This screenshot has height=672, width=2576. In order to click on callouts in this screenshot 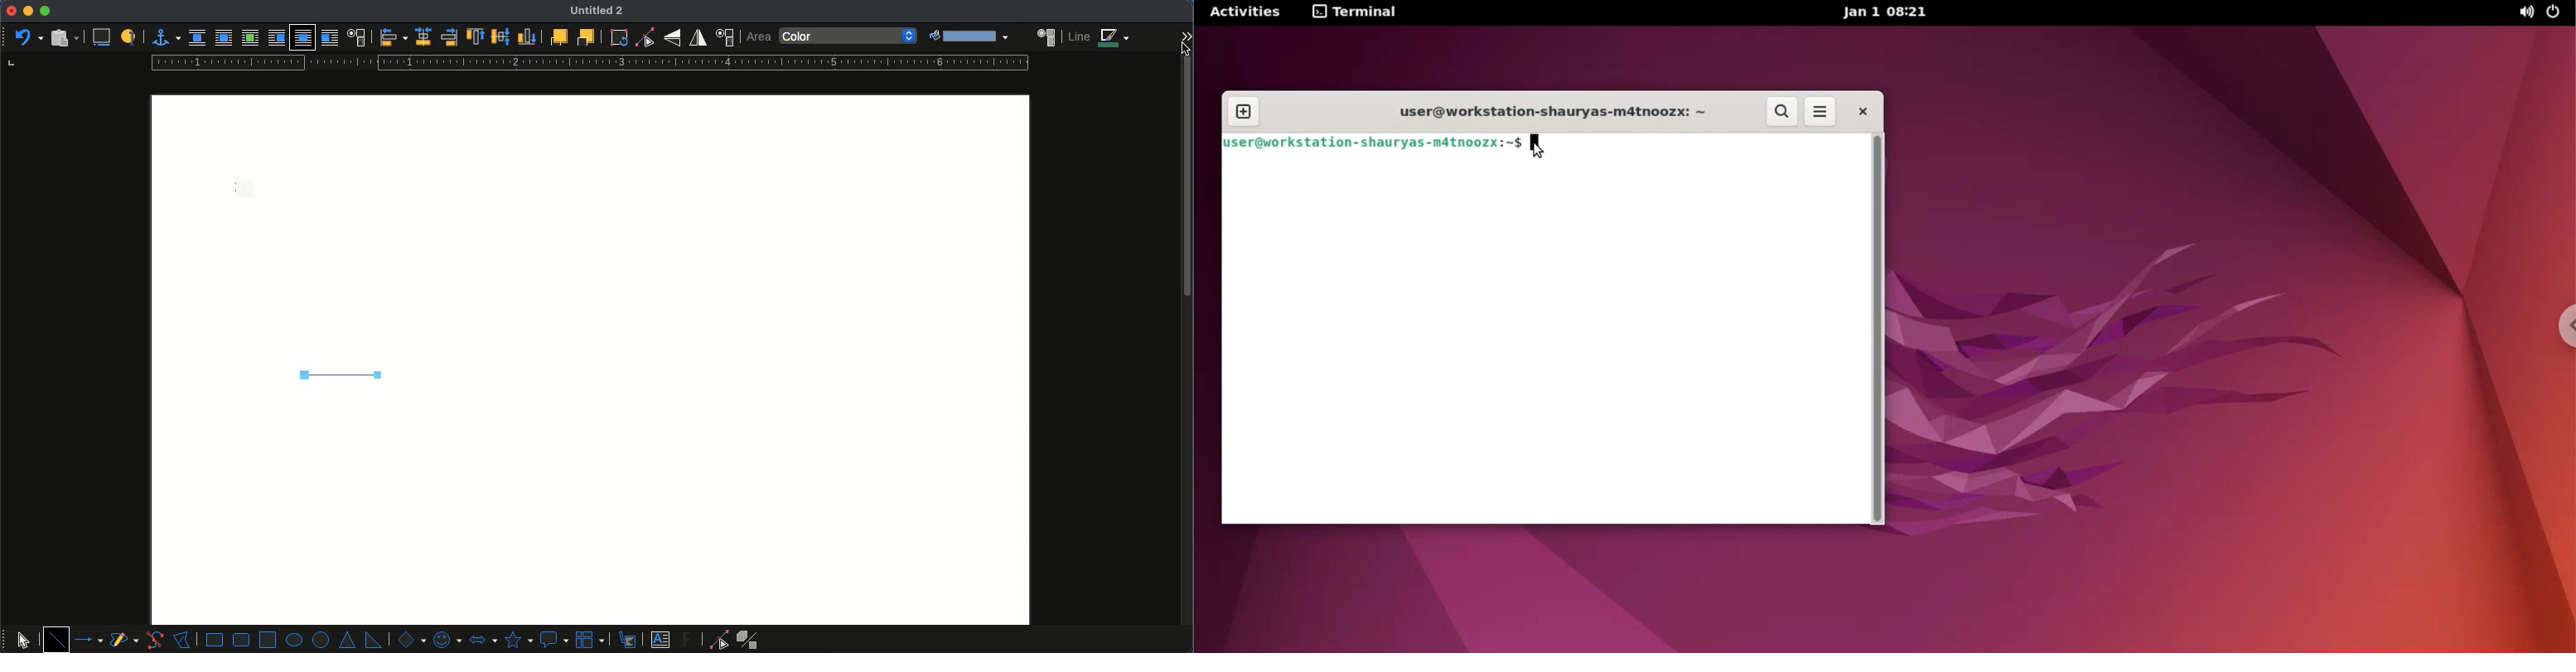, I will do `click(629, 639)`.